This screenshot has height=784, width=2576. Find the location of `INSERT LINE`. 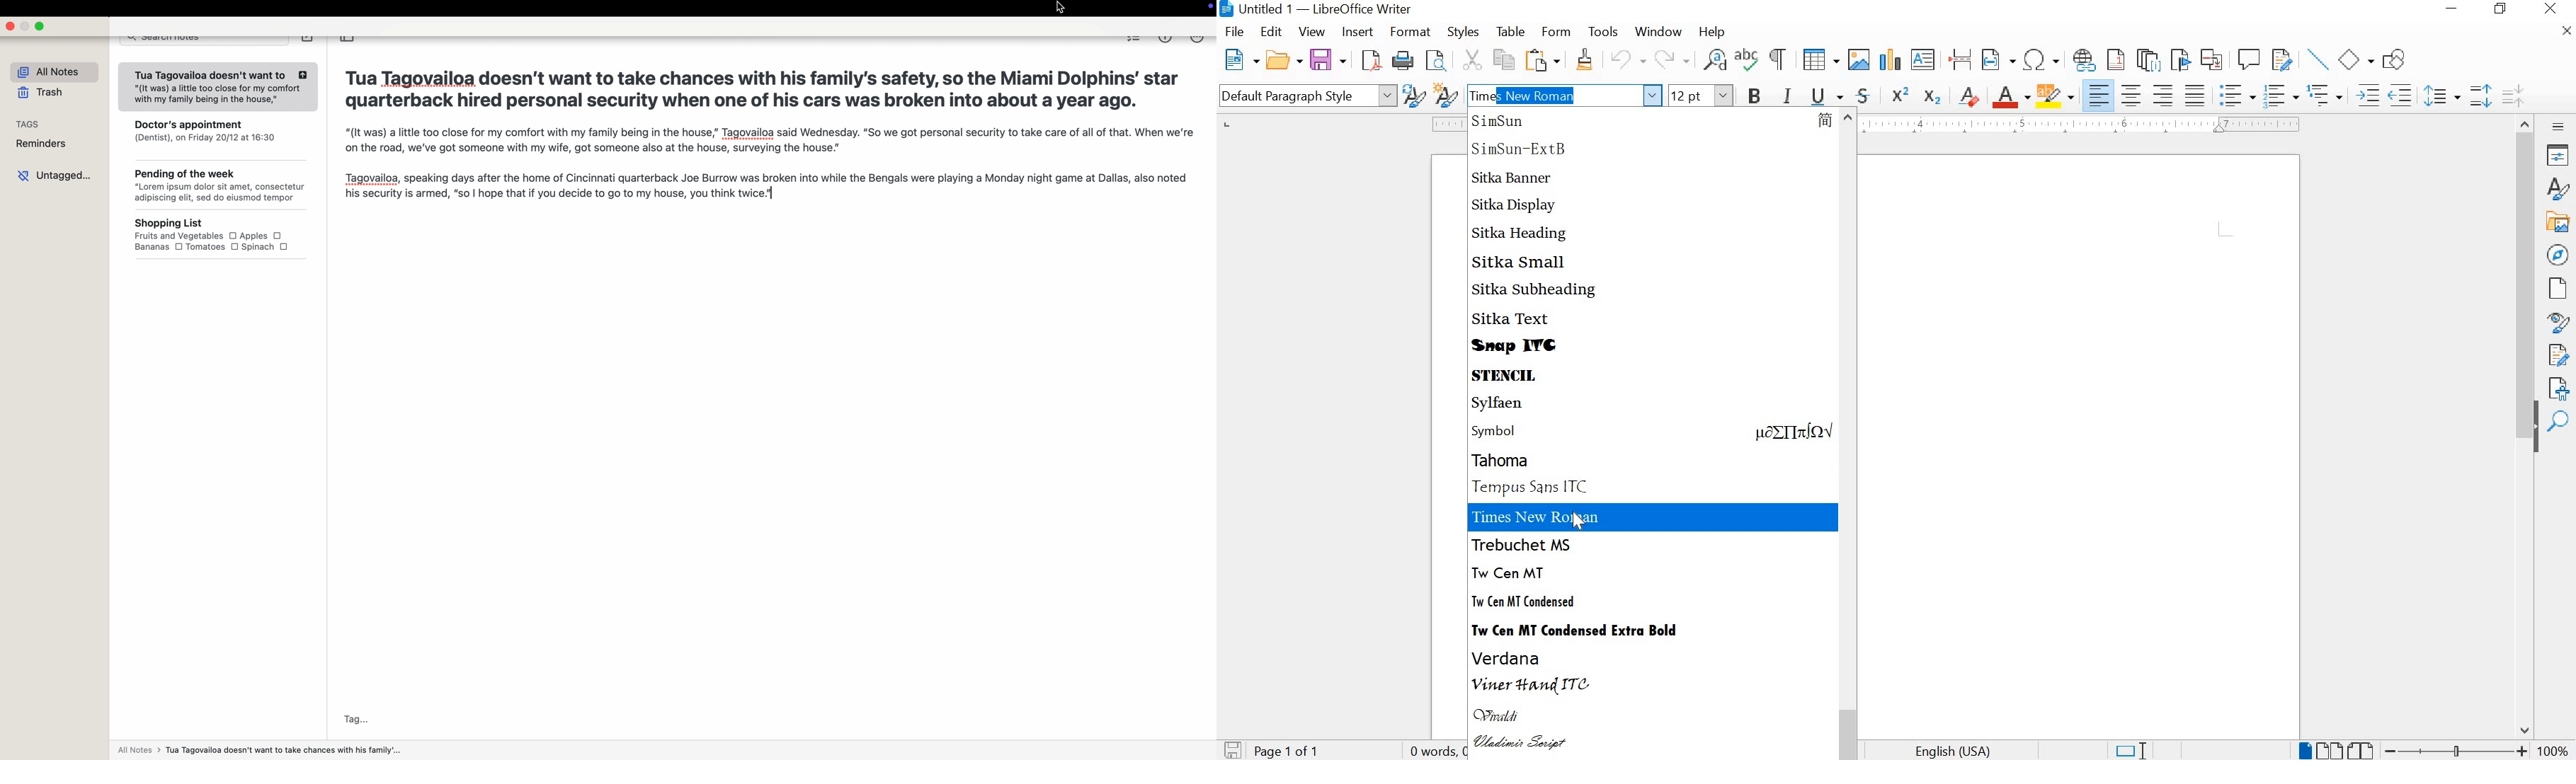

INSERT LINE is located at coordinates (2318, 60).